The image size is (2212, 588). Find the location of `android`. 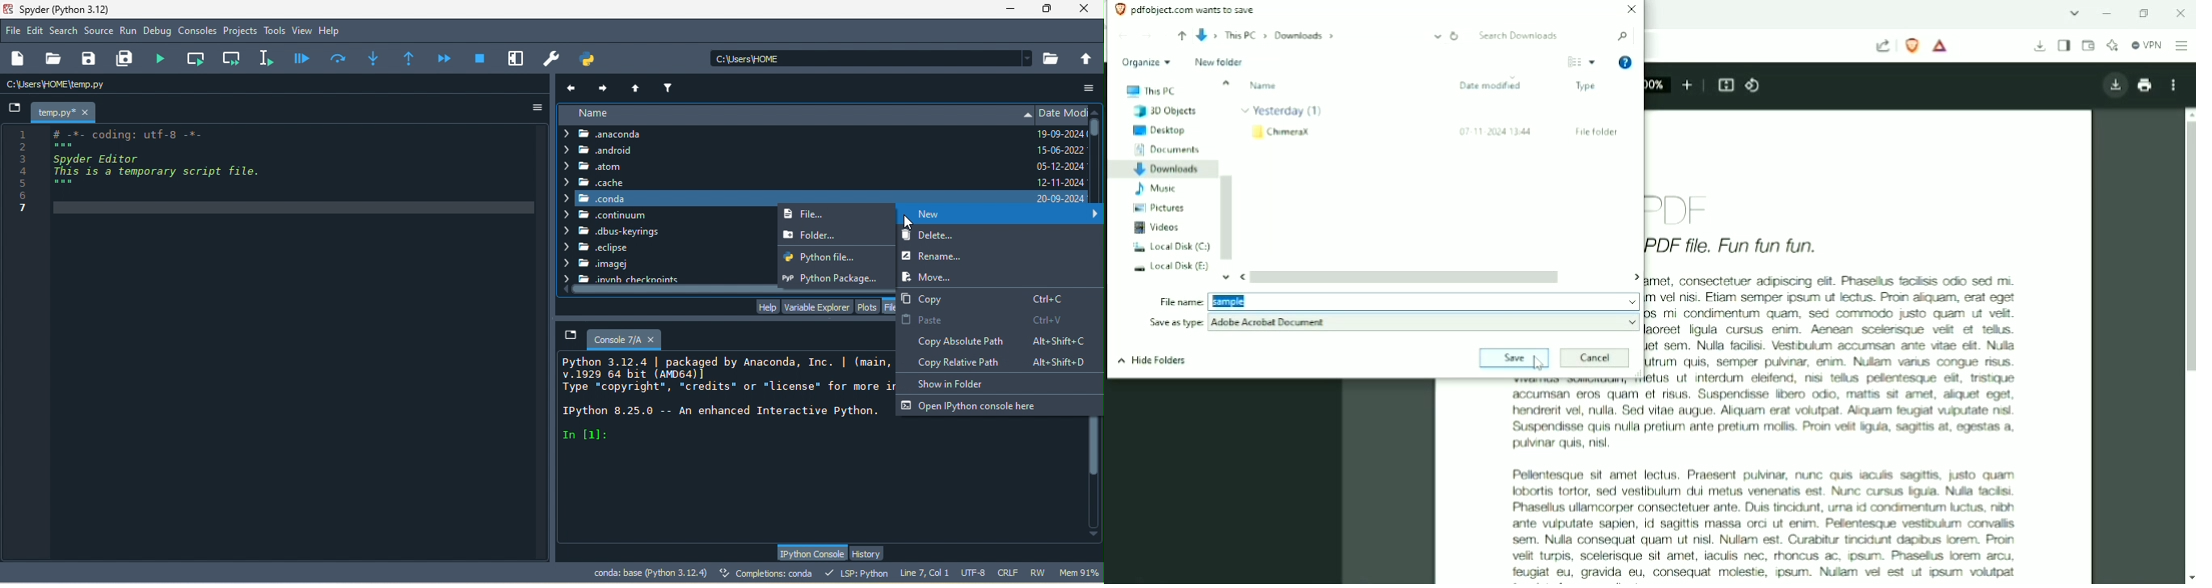

android is located at coordinates (609, 151).